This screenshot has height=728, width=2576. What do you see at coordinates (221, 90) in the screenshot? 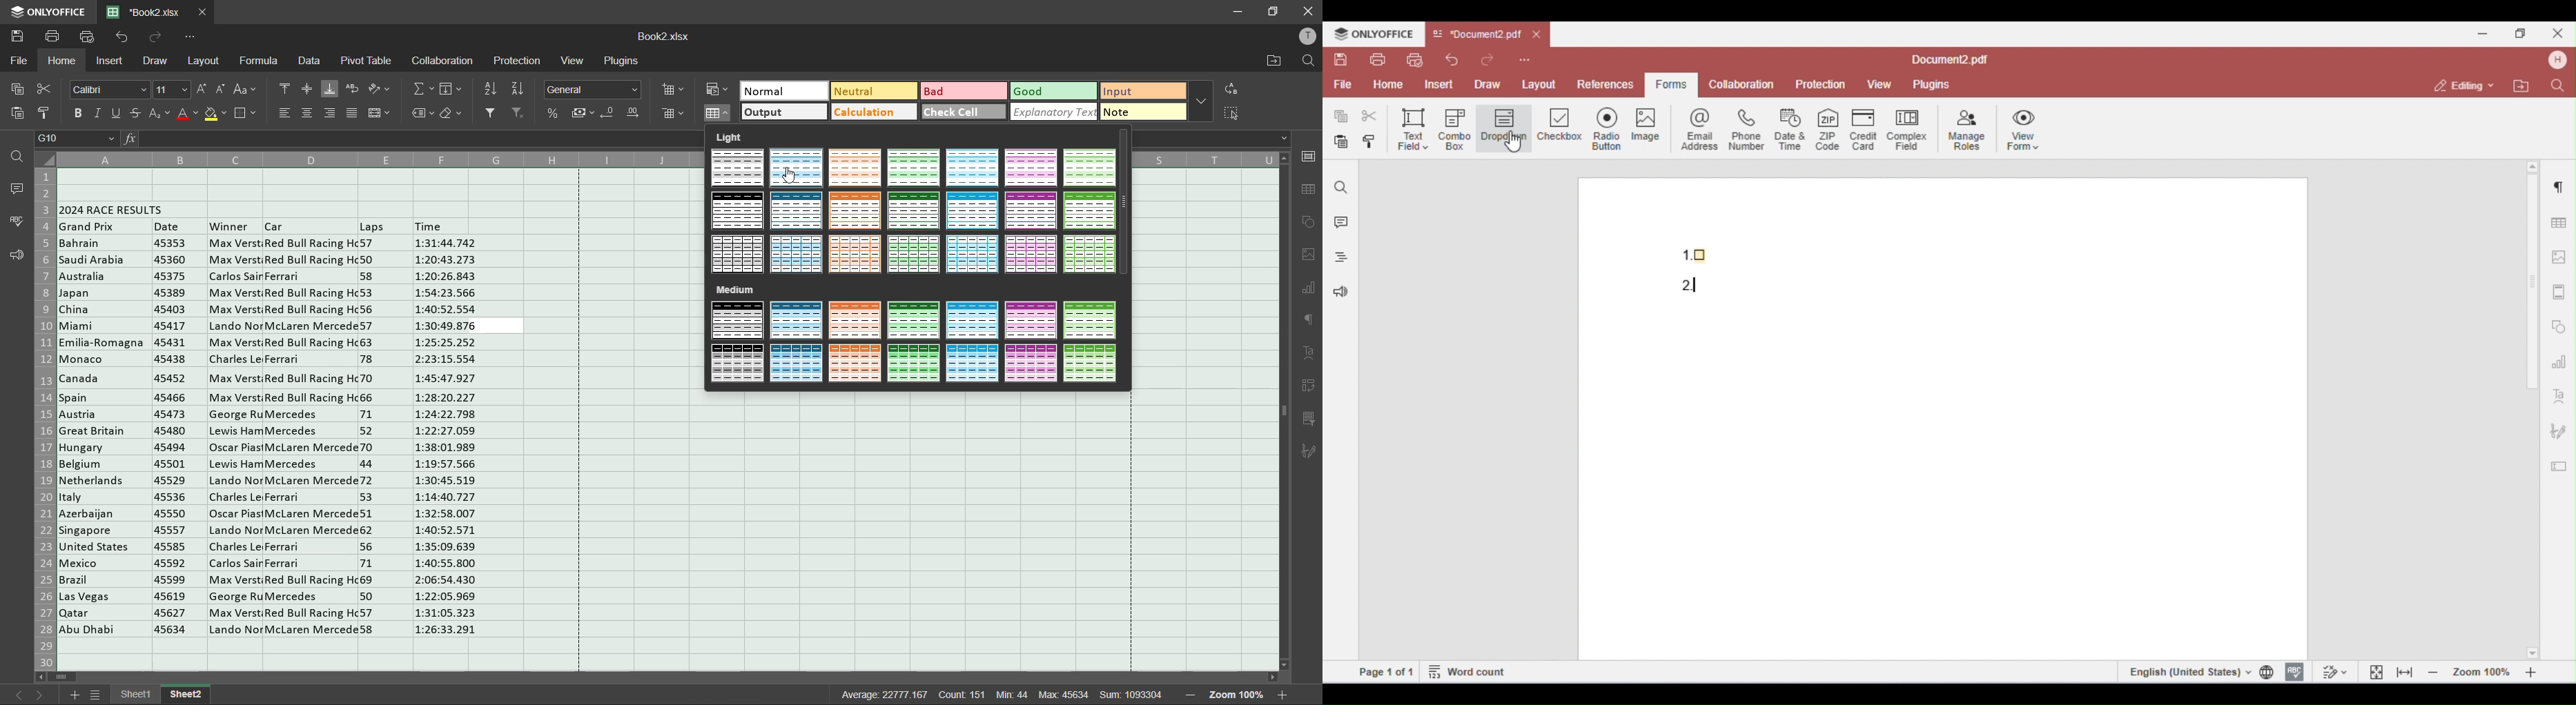
I see `decrement size` at bounding box center [221, 90].